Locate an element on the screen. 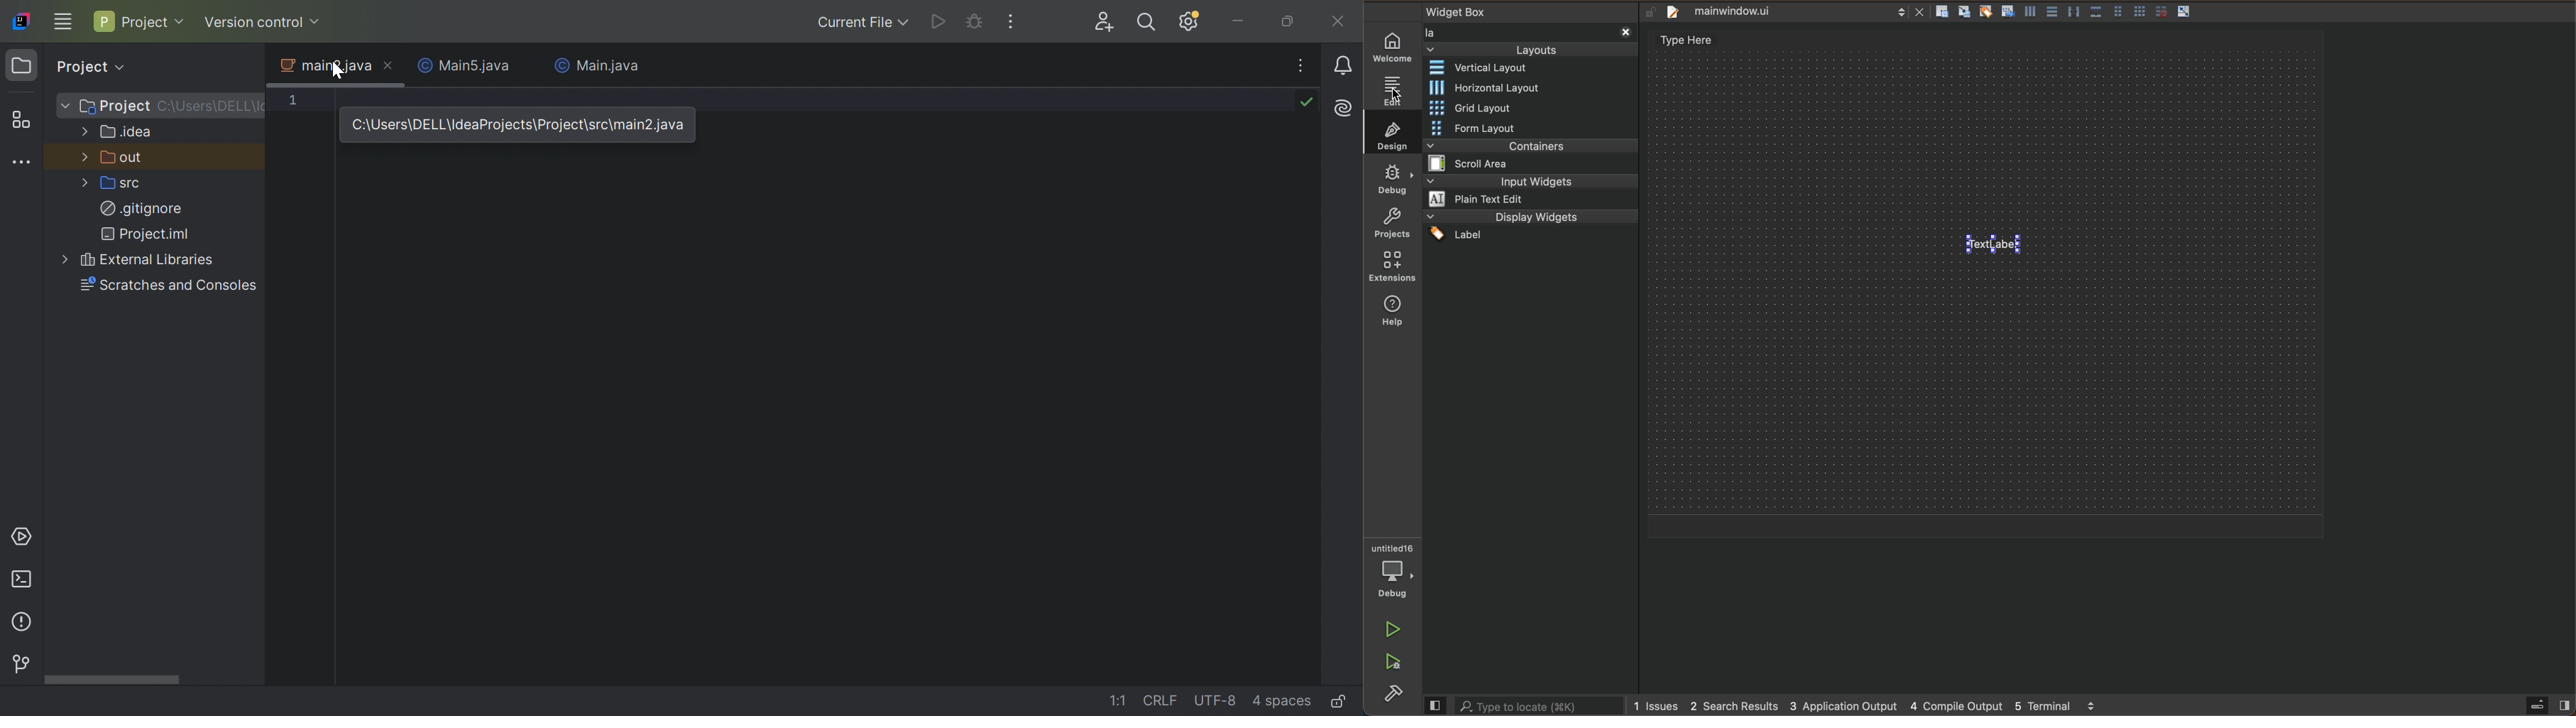 This screenshot has height=728, width=2576. show right pane is located at coordinates (2567, 706).